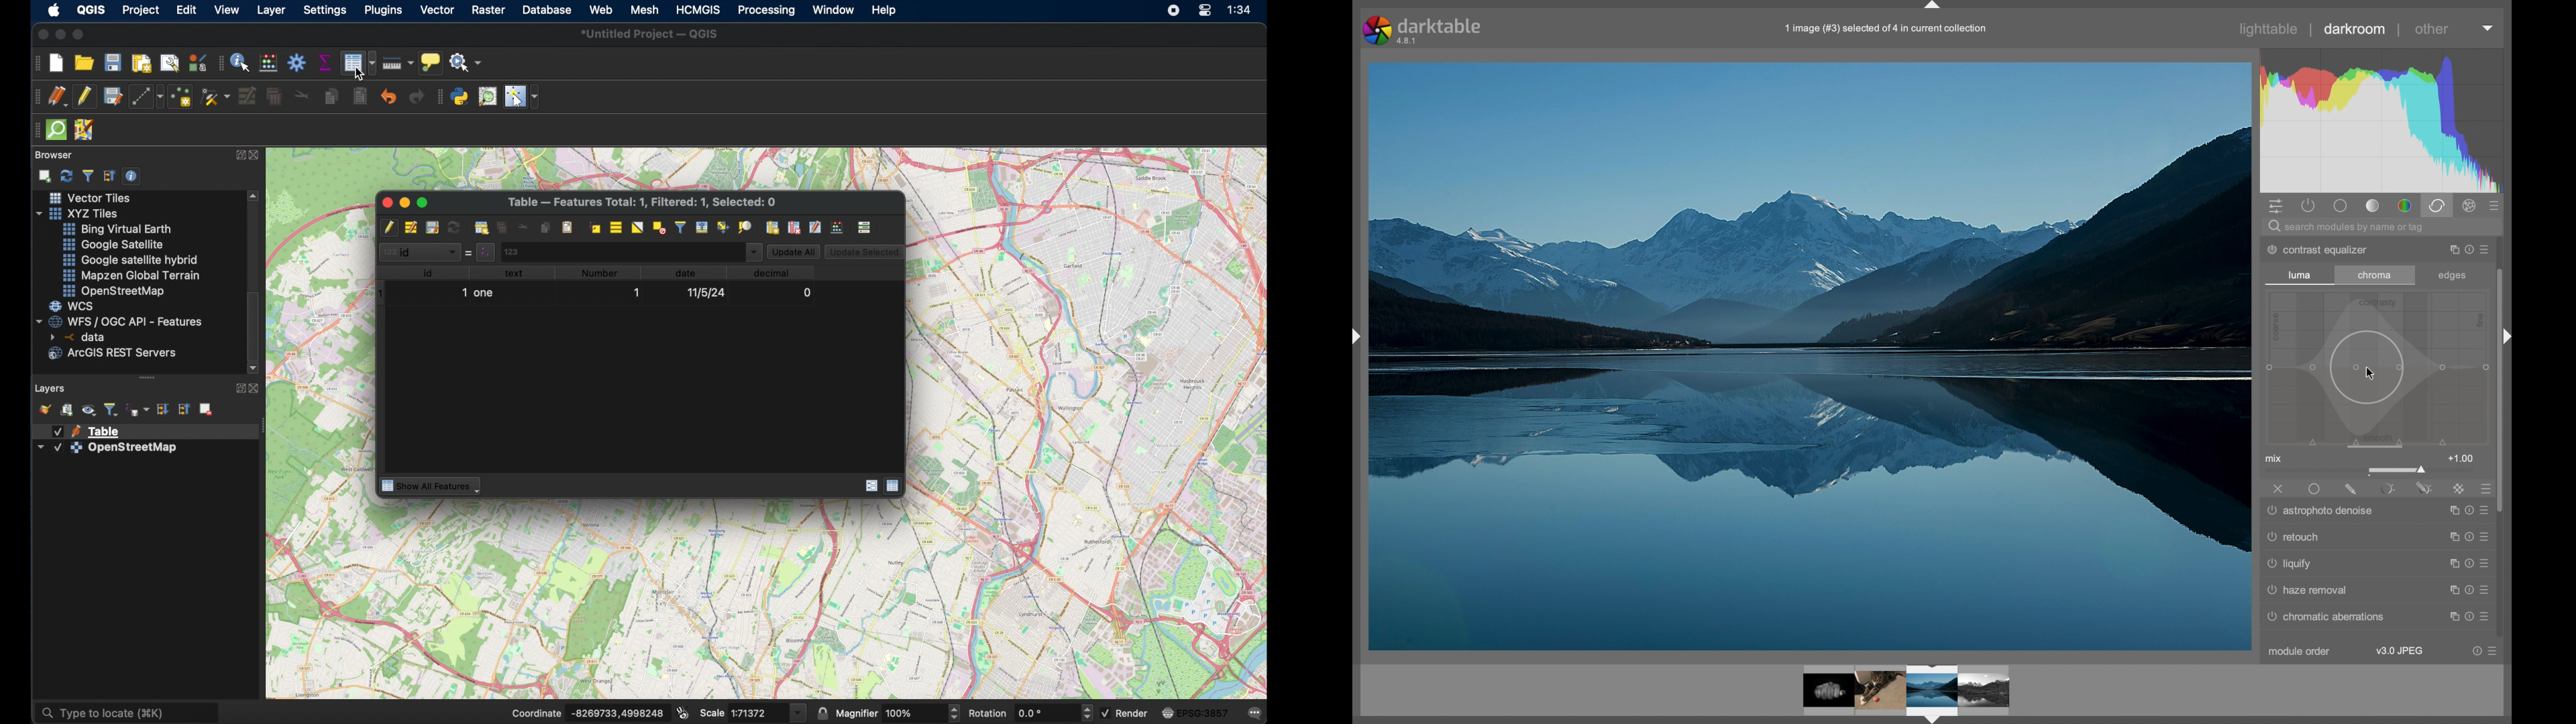  What do you see at coordinates (1810, 355) in the screenshot?
I see `photo` at bounding box center [1810, 355].